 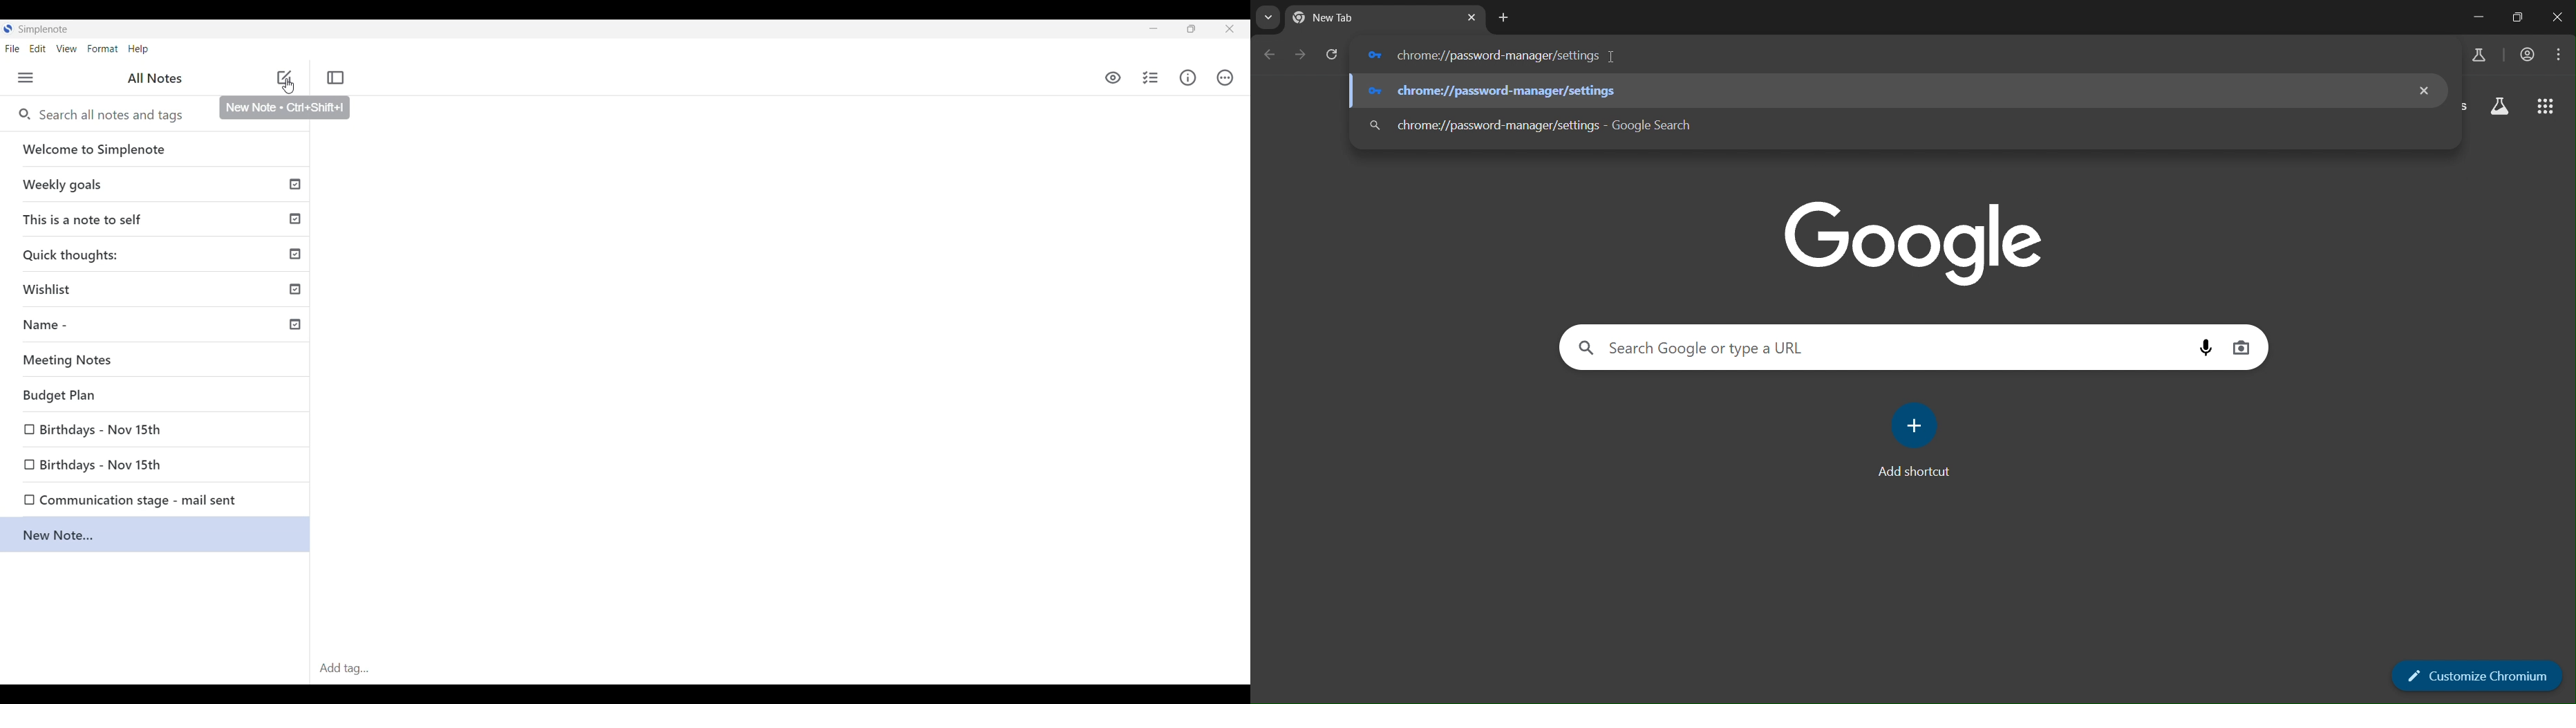 What do you see at coordinates (160, 287) in the screenshot?
I see `Wishlist` at bounding box center [160, 287].